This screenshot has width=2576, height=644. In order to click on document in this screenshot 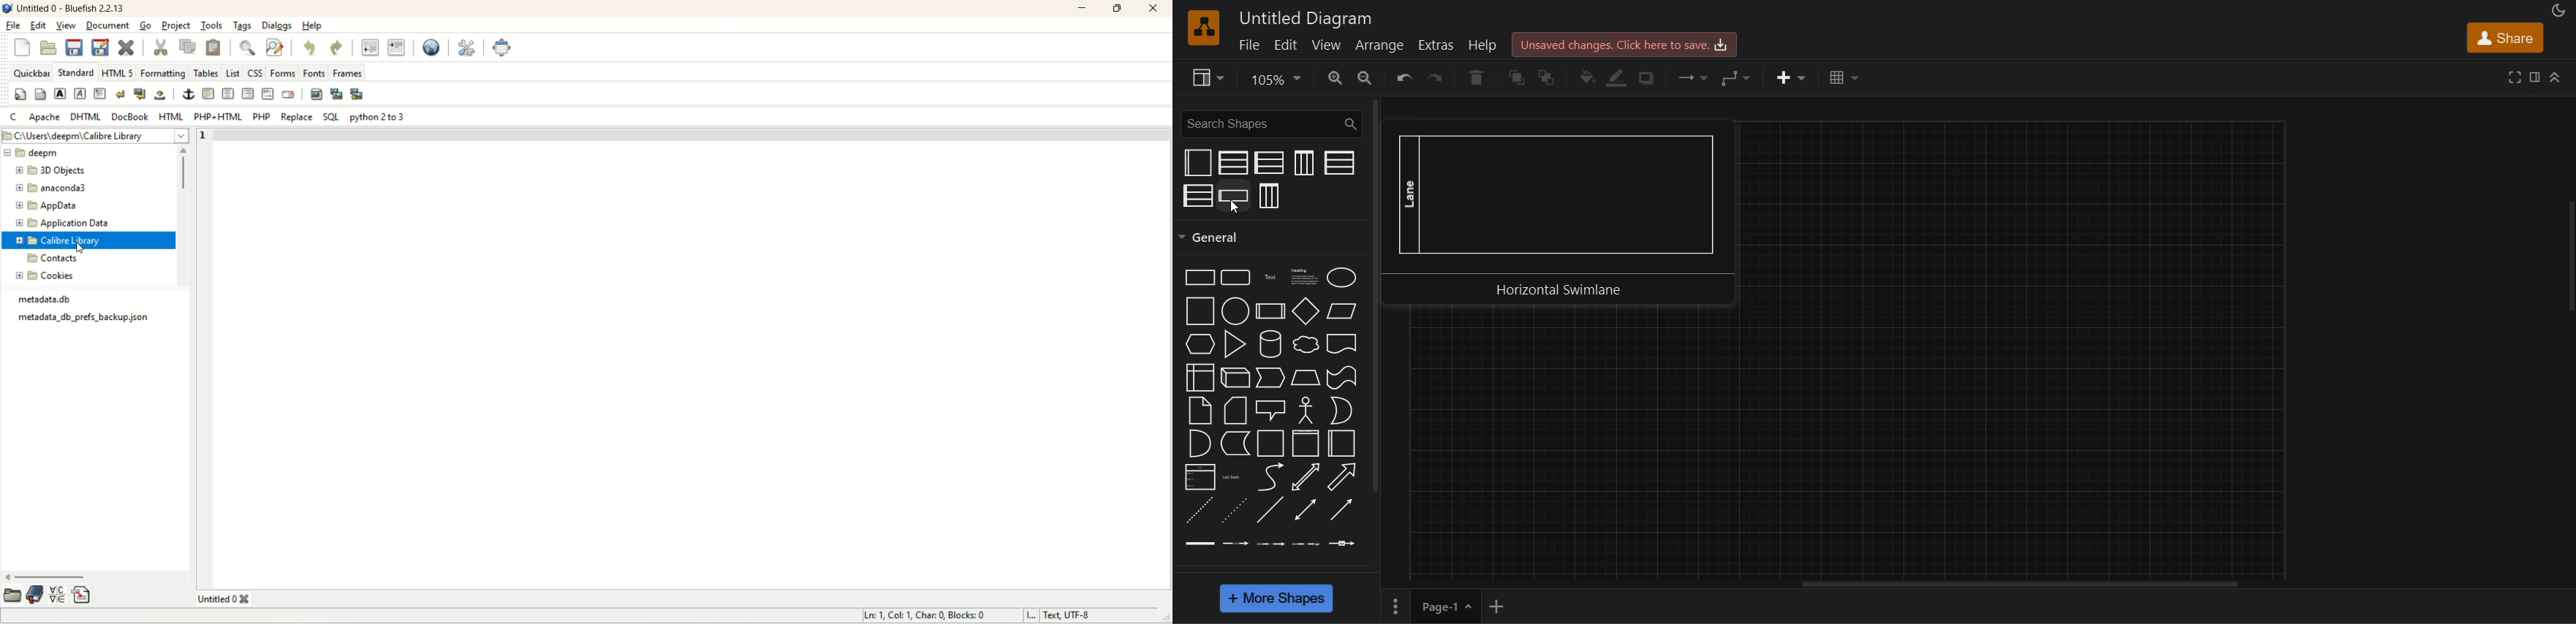, I will do `click(1340, 344)`.